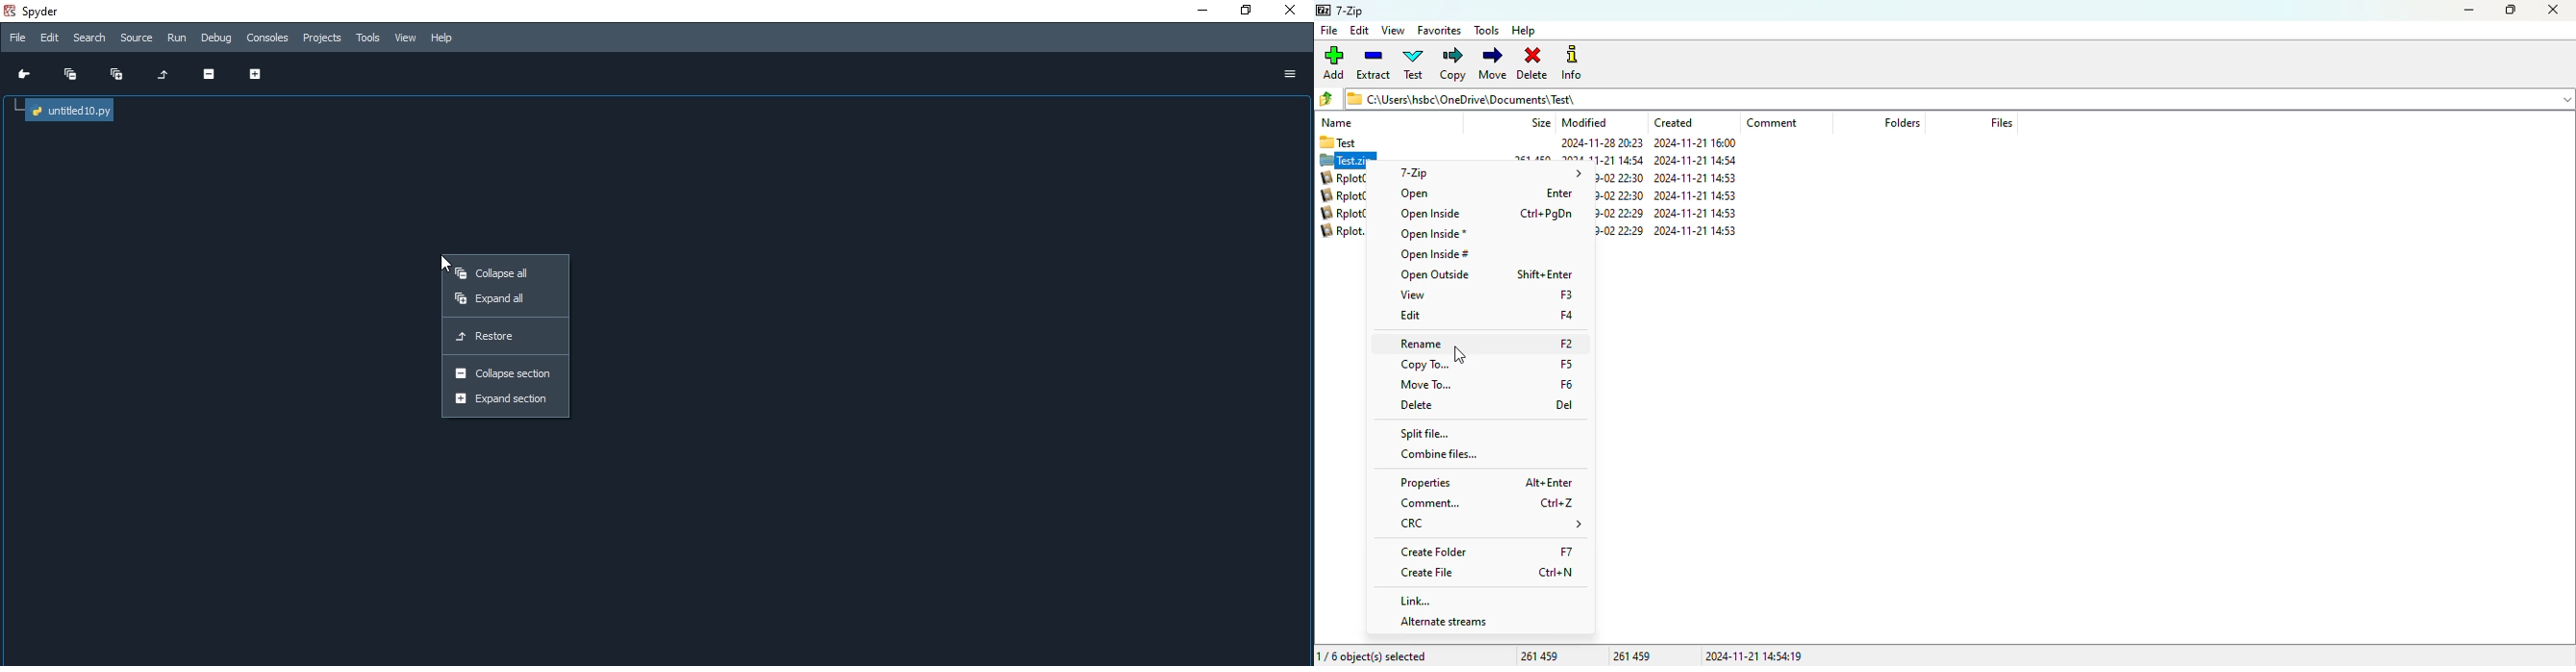 The height and width of the screenshot is (672, 2576). What do you see at coordinates (1337, 123) in the screenshot?
I see `name` at bounding box center [1337, 123].